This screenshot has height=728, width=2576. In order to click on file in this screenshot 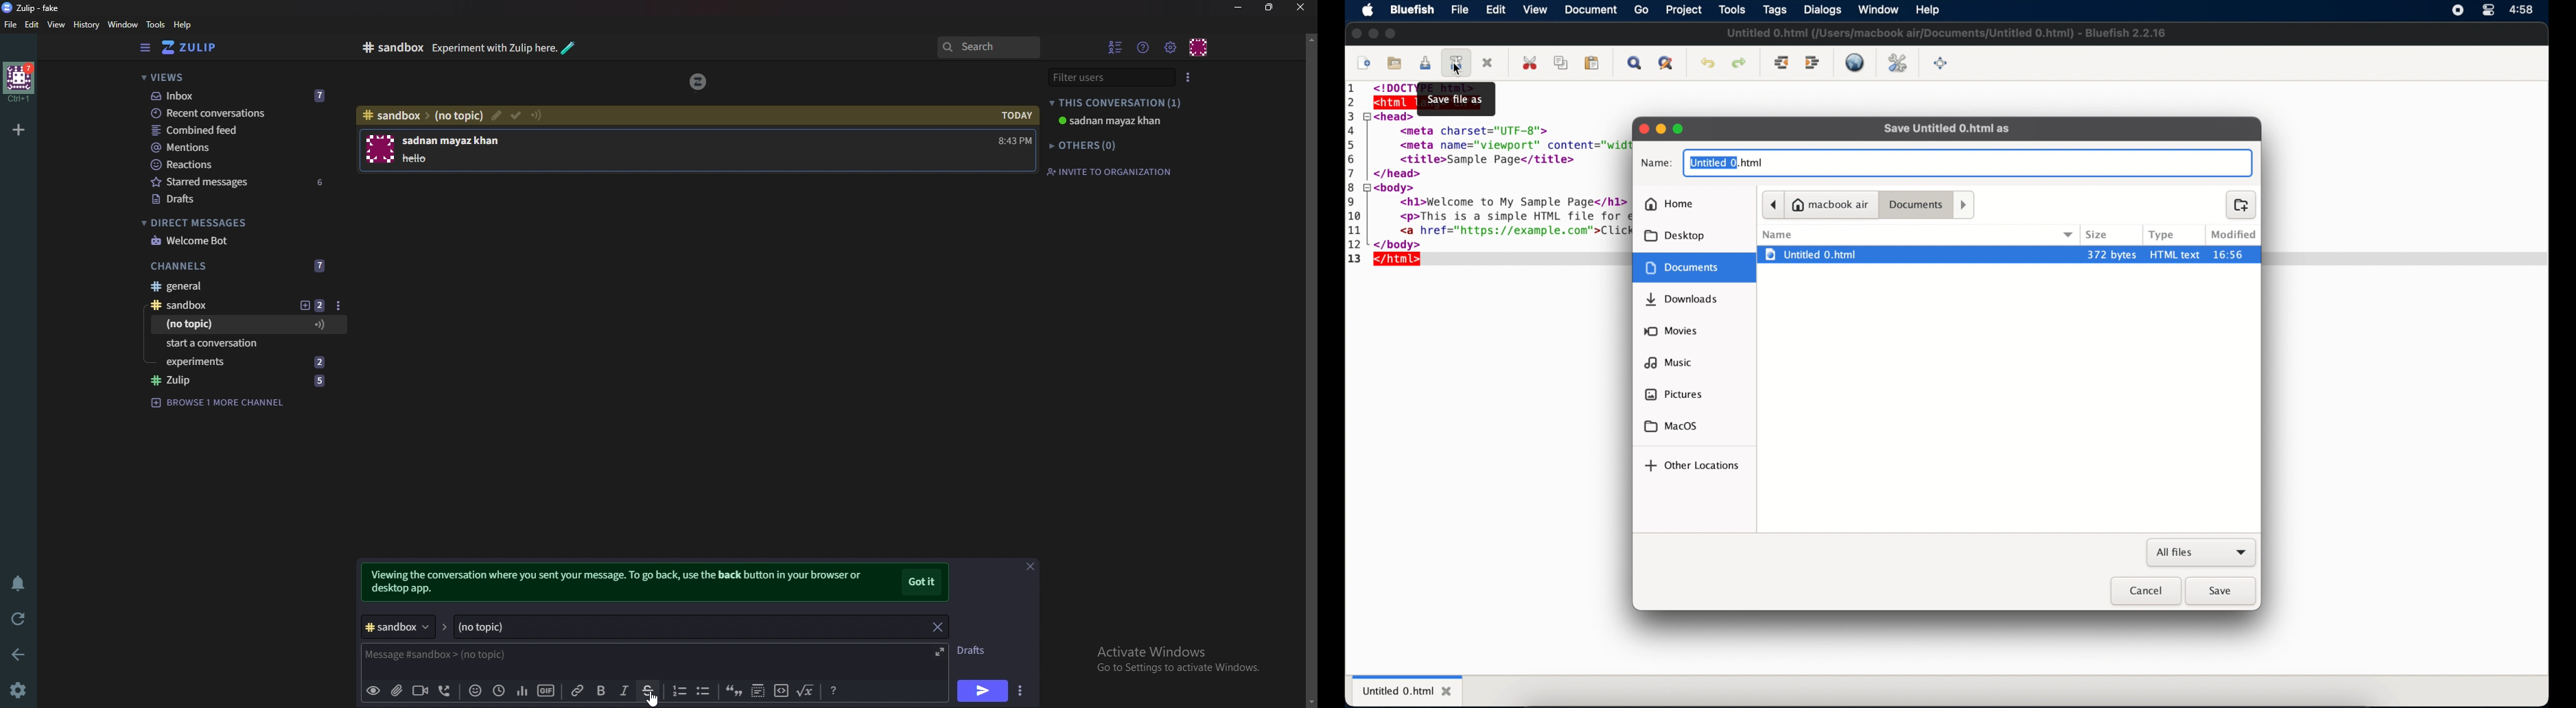, I will do `click(1460, 9)`.